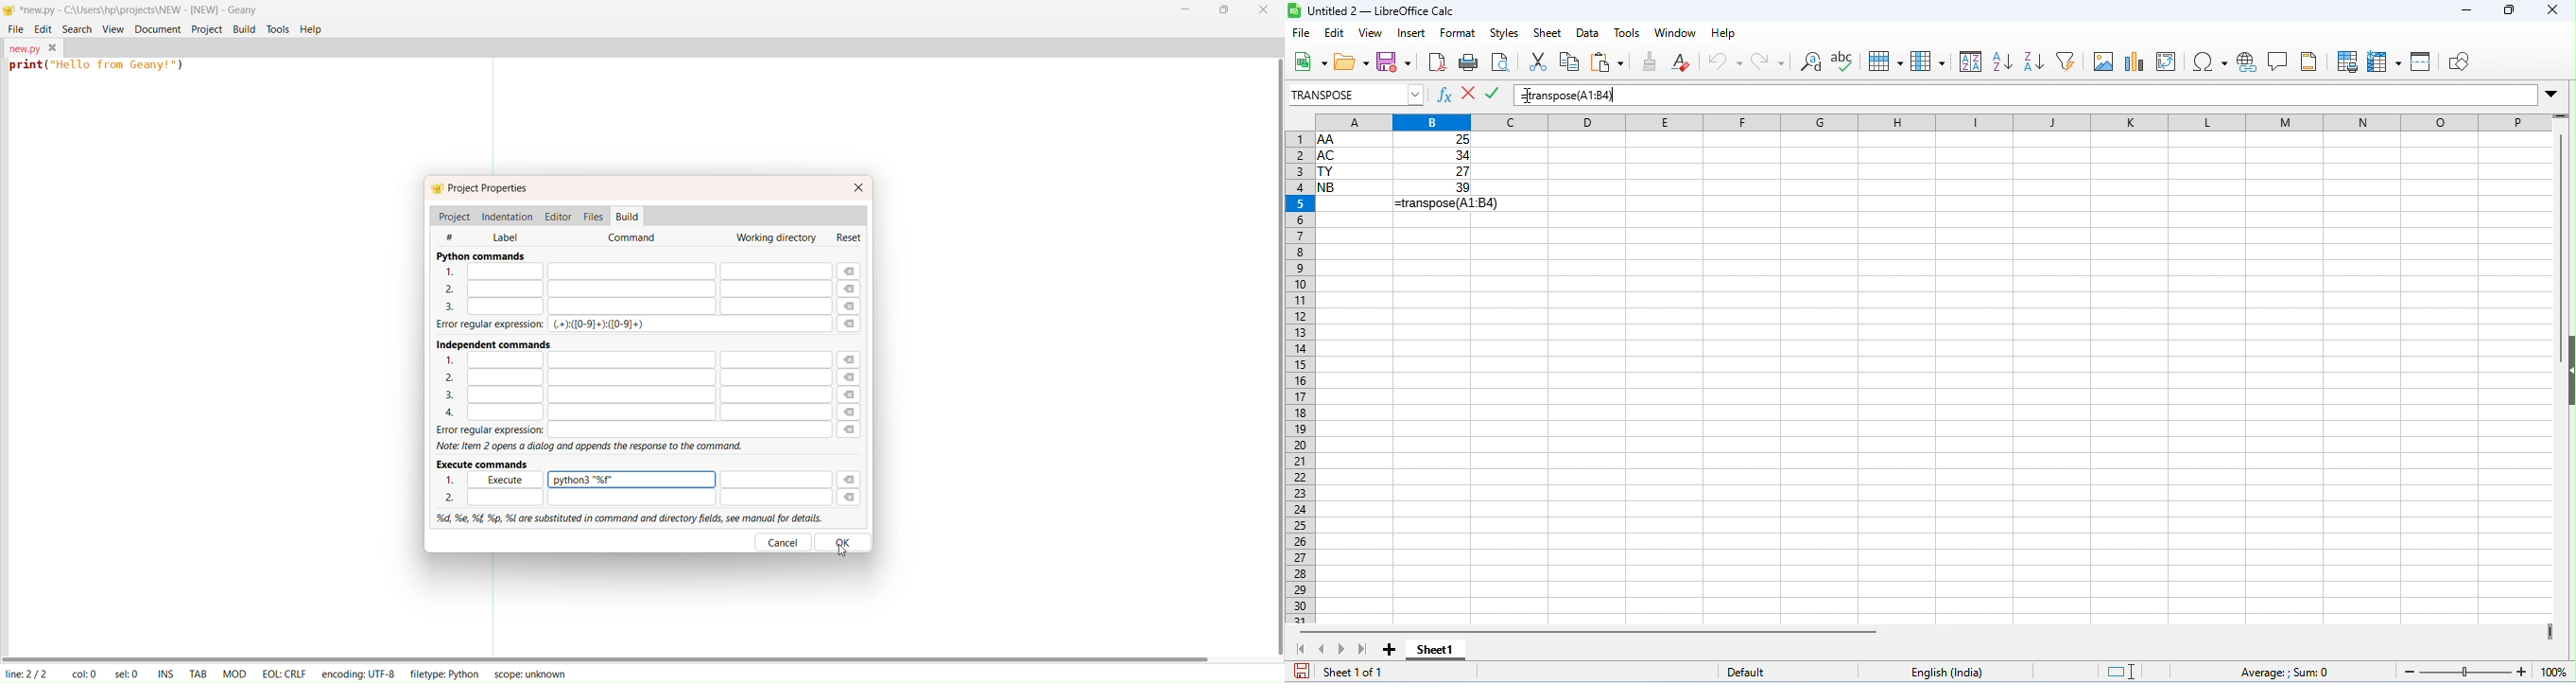  Describe the element at coordinates (1304, 670) in the screenshot. I see `save` at that location.